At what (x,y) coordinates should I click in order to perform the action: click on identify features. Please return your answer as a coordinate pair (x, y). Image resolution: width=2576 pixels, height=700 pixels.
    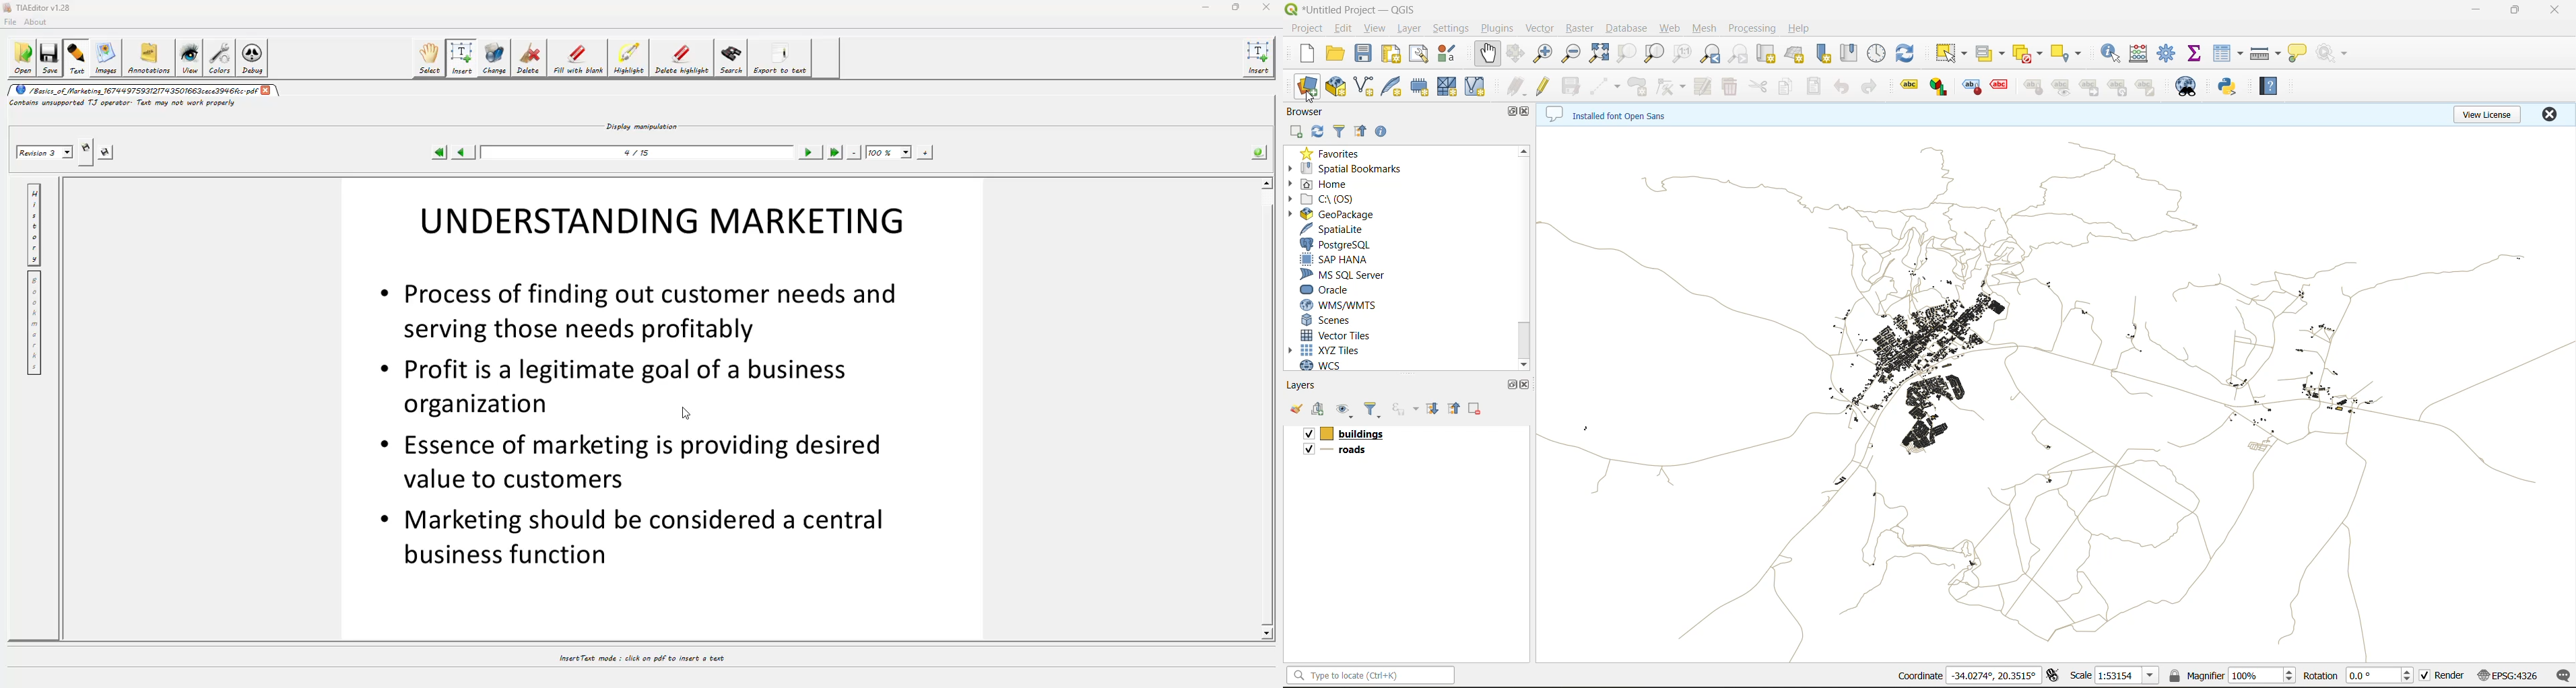
    Looking at the image, I should click on (2115, 53).